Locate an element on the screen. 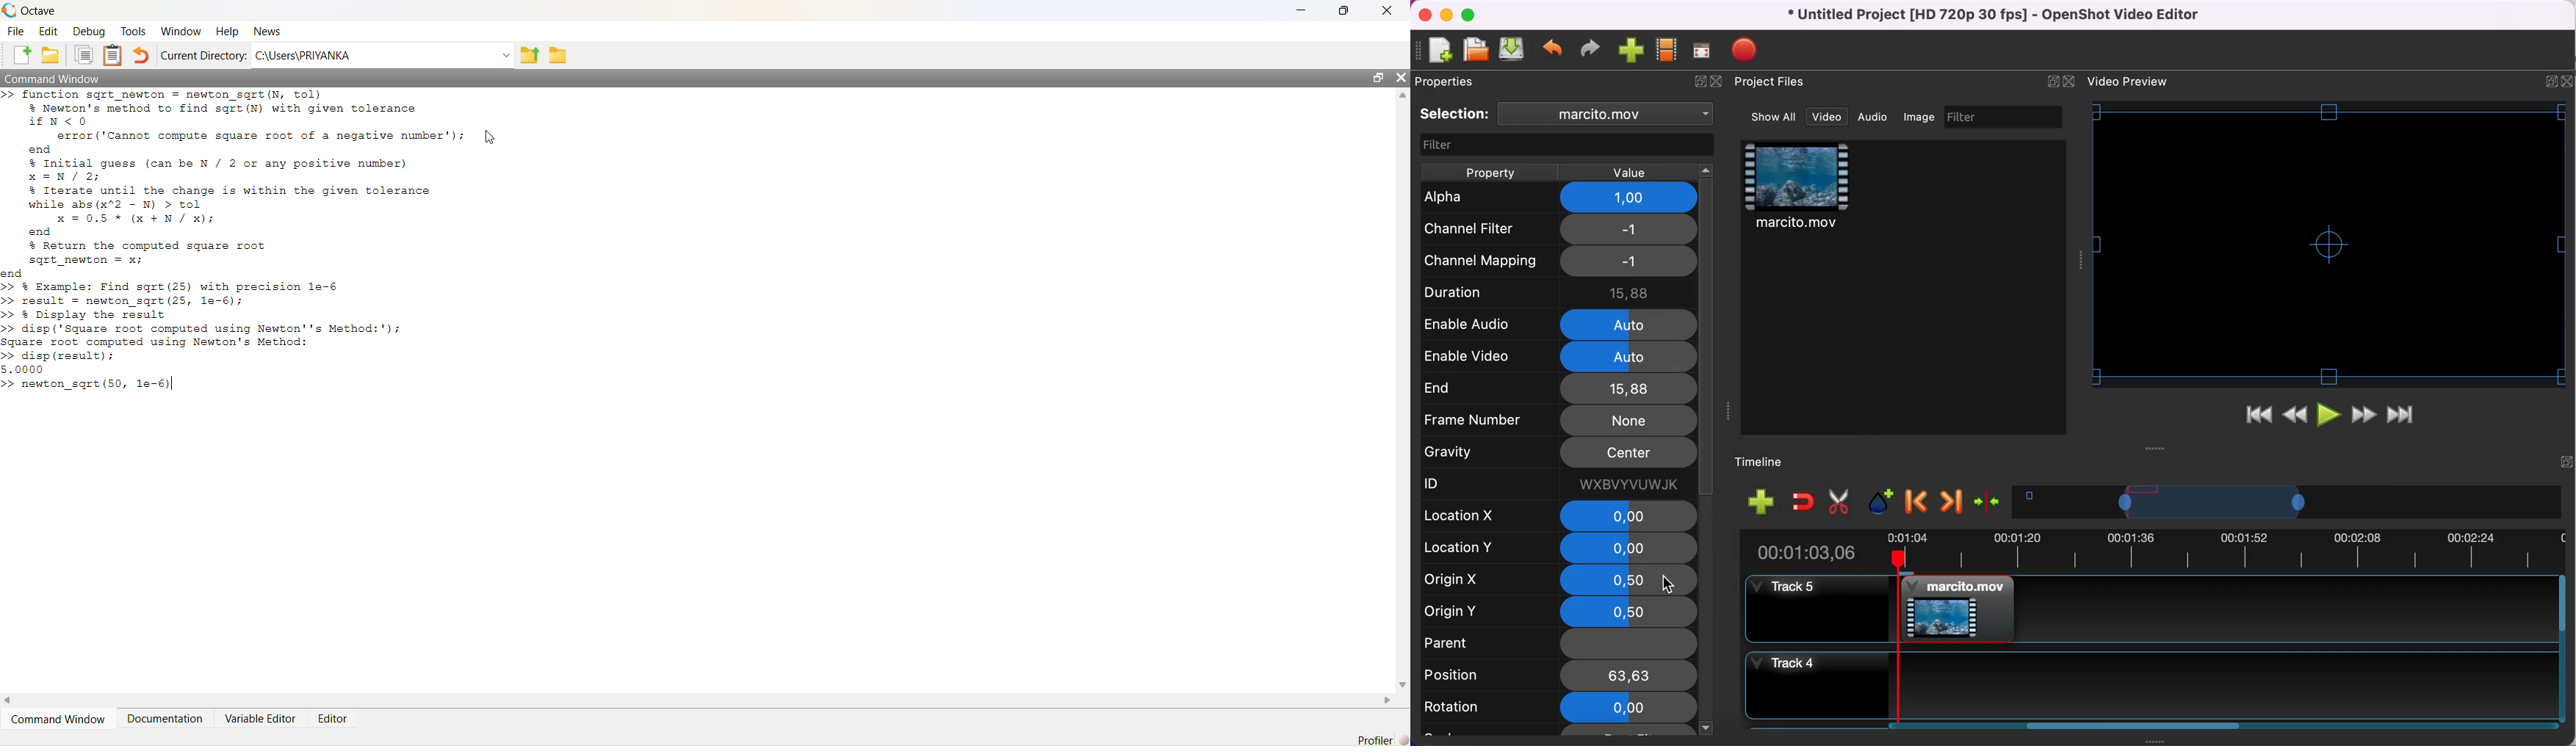  Editor is located at coordinates (331, 716).